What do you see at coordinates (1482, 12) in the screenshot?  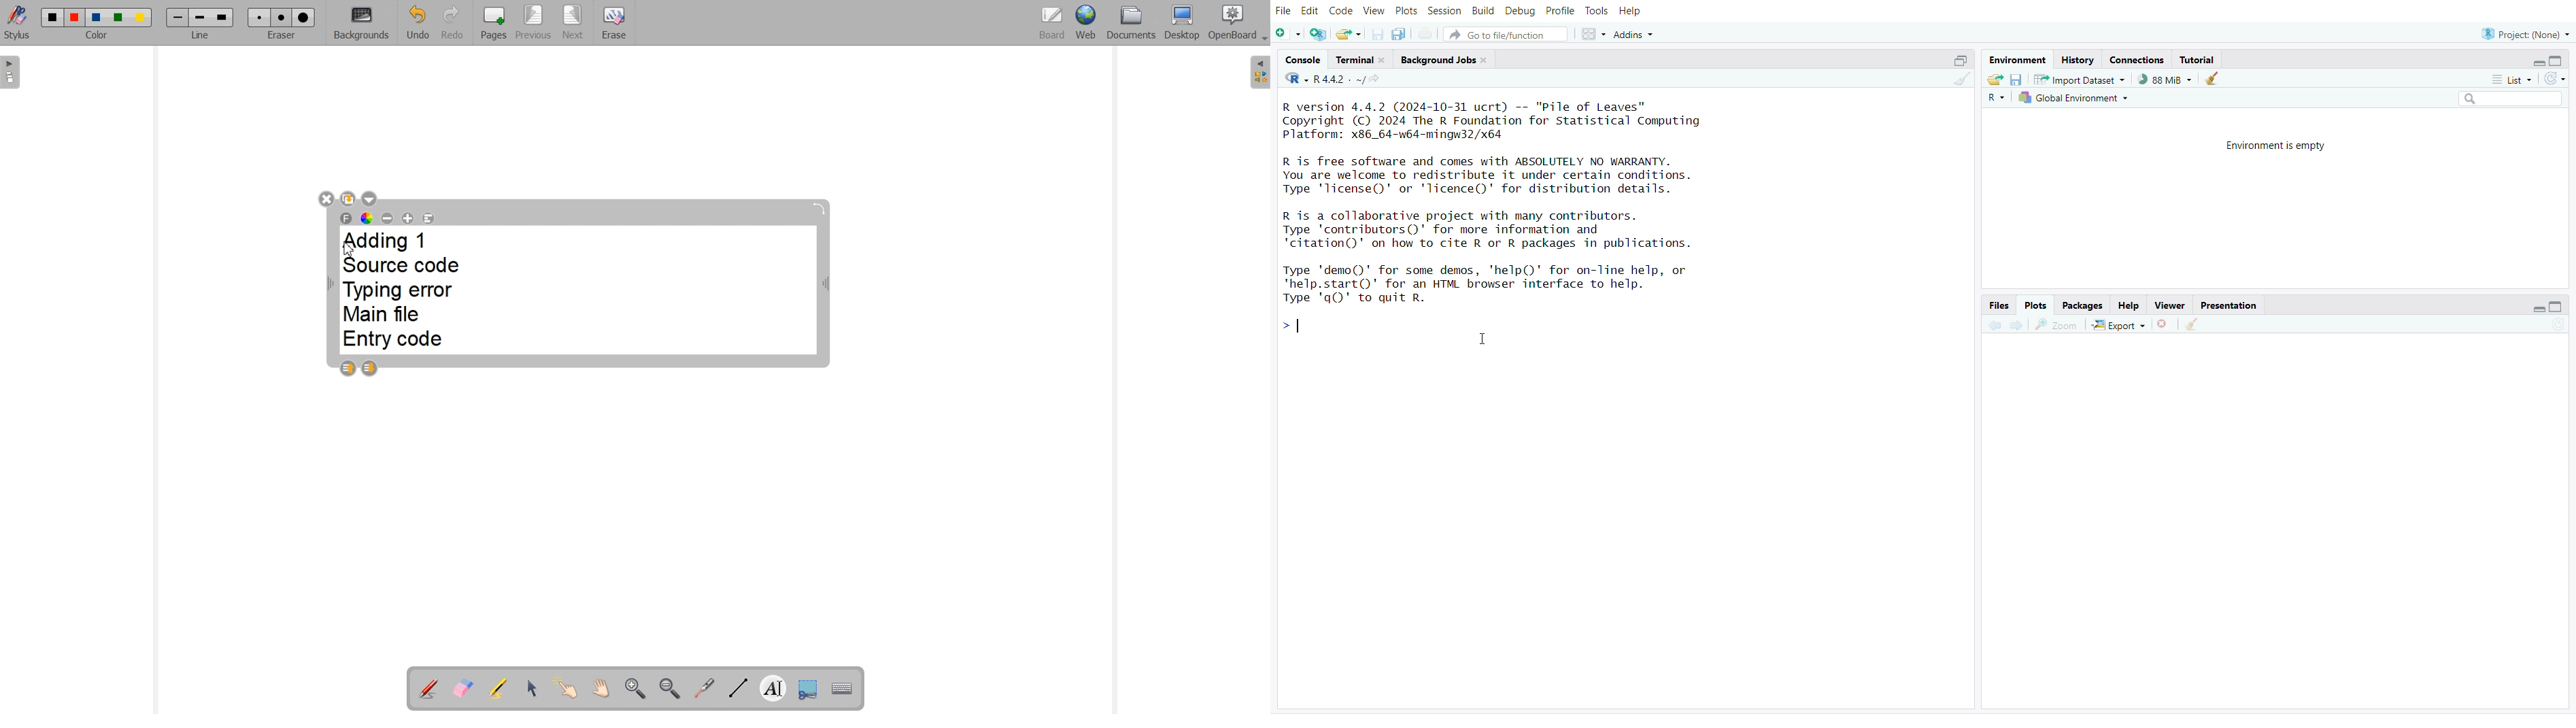 I see `build` at bounding box center [1482, 12].